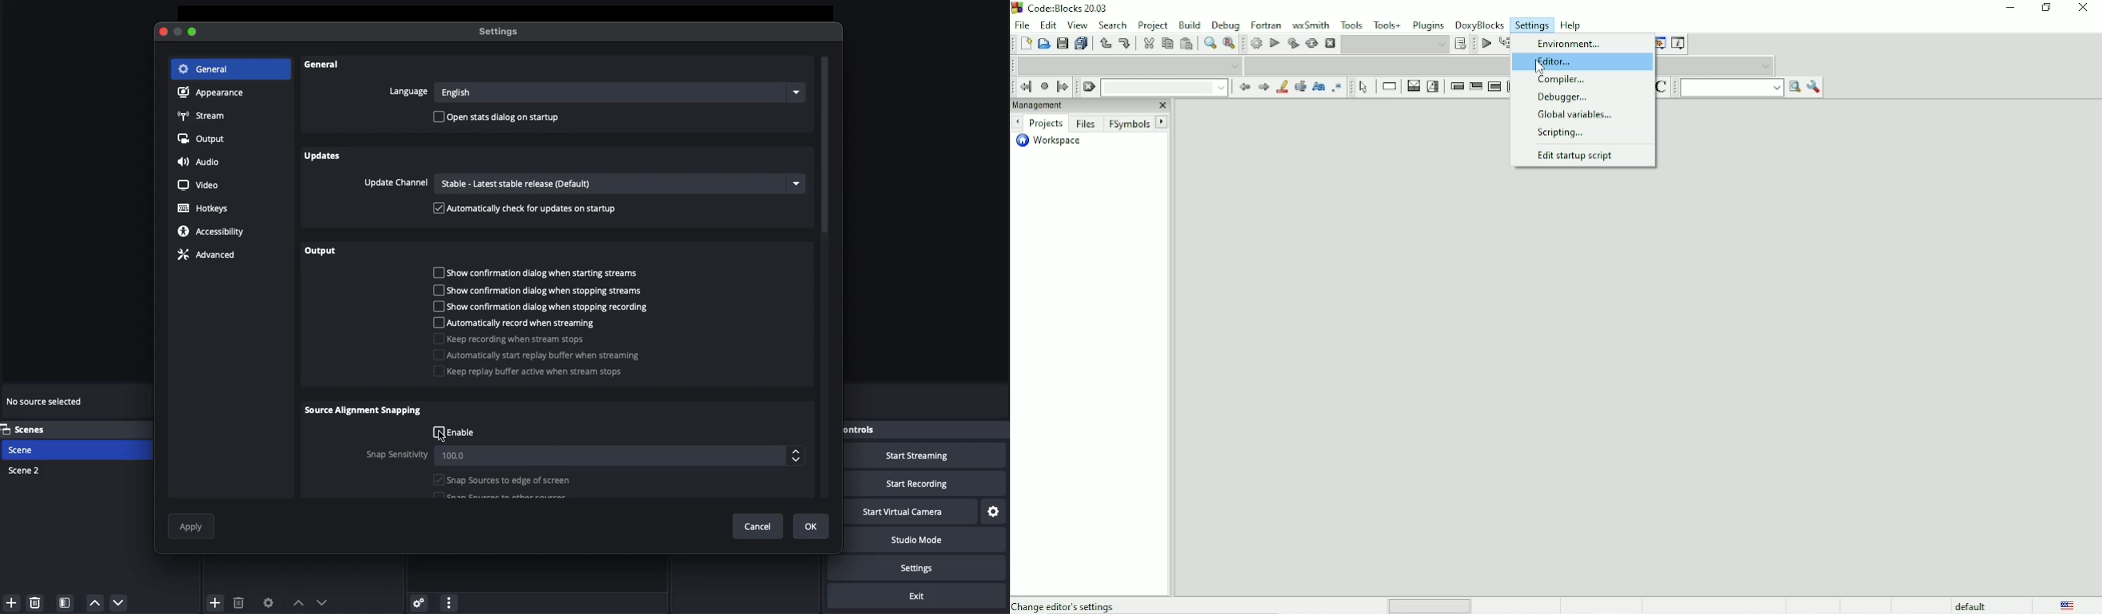 The image size is (2128, 616). I want to click on Video, so click(200, 184).